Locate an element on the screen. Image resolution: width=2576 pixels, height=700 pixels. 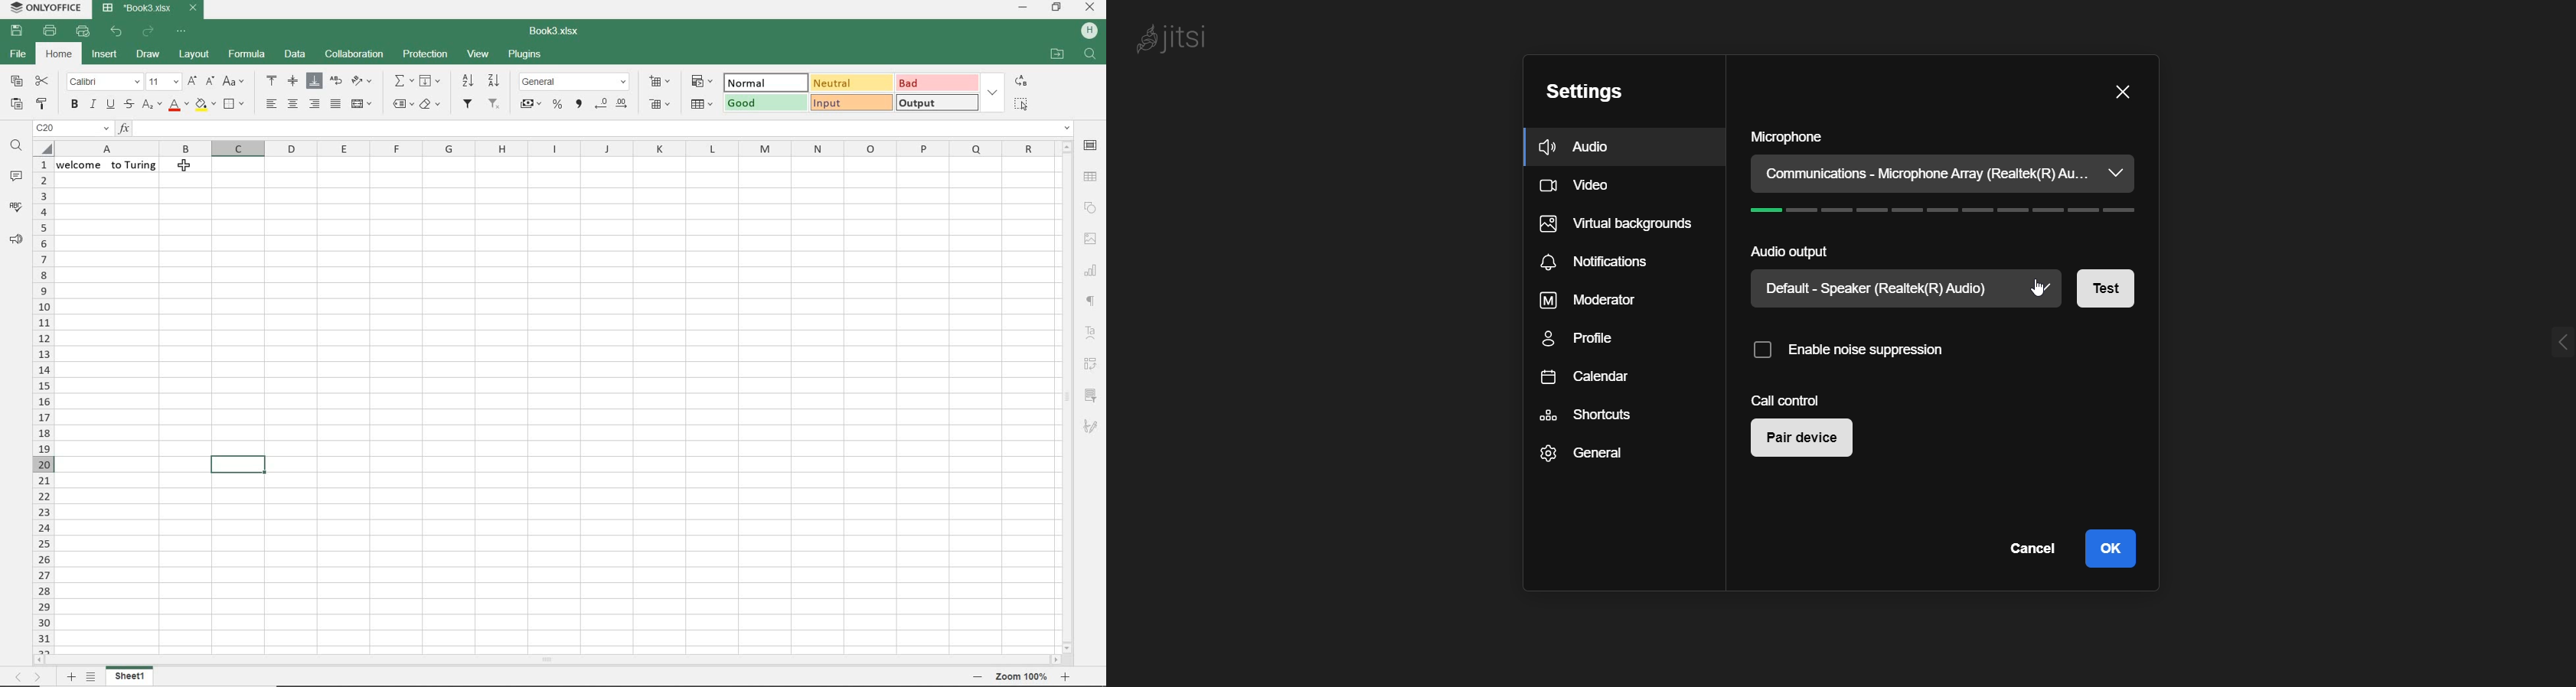
filters is located at coordinates (468, 104).